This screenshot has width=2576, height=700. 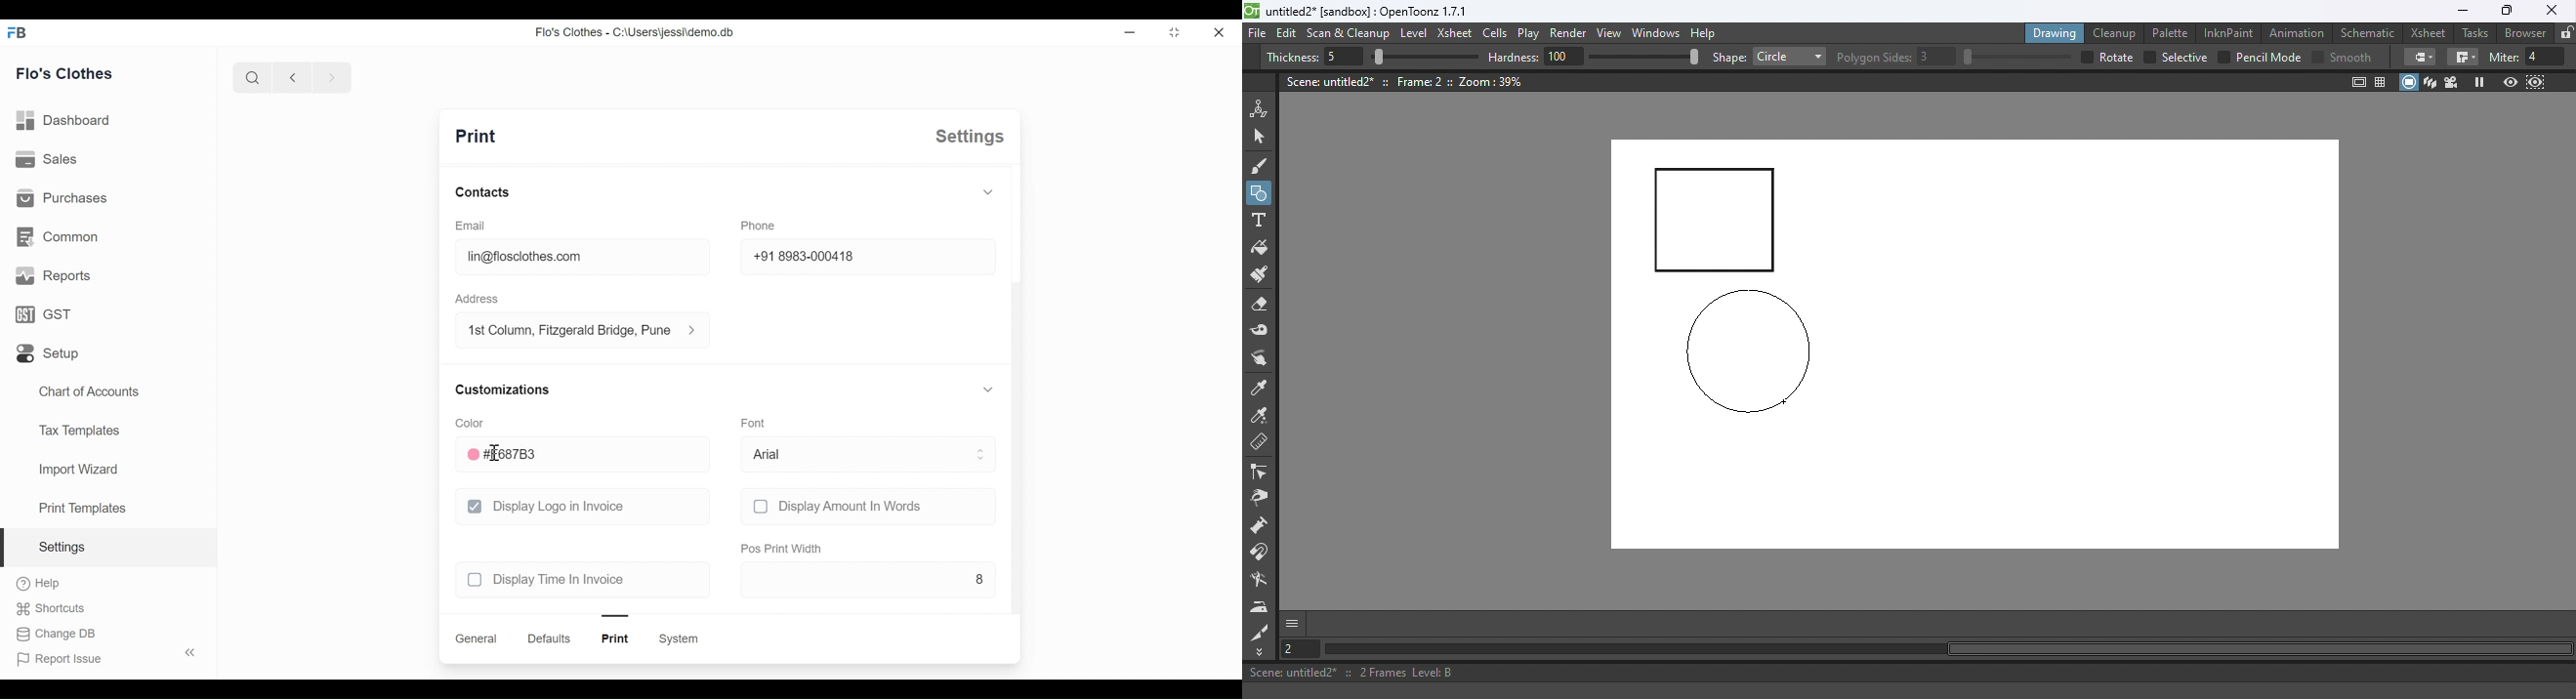 I want to click on Flo's Clothes - C:\Users\jessi\demo.db, so click(x=636, y=32).